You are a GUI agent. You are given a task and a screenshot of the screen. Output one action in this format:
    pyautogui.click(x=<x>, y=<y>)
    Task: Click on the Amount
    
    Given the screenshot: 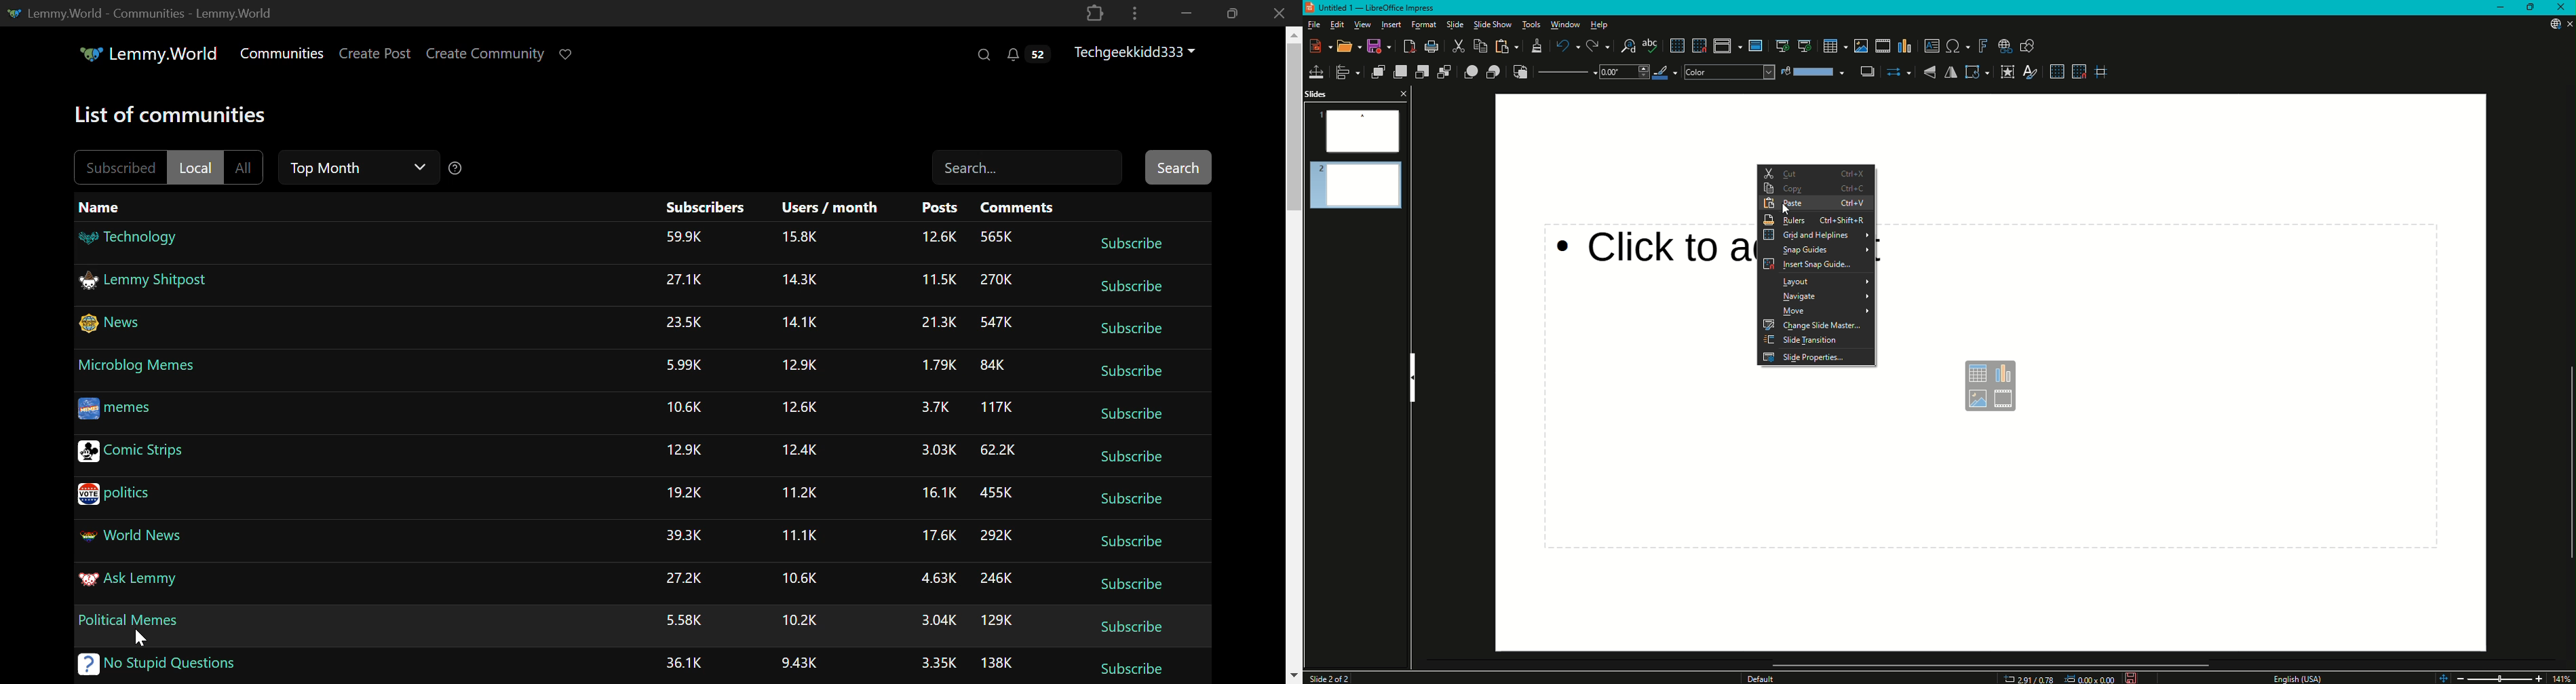 What is the action you would take?
    pyautogui.click(x=936, y=663)
    